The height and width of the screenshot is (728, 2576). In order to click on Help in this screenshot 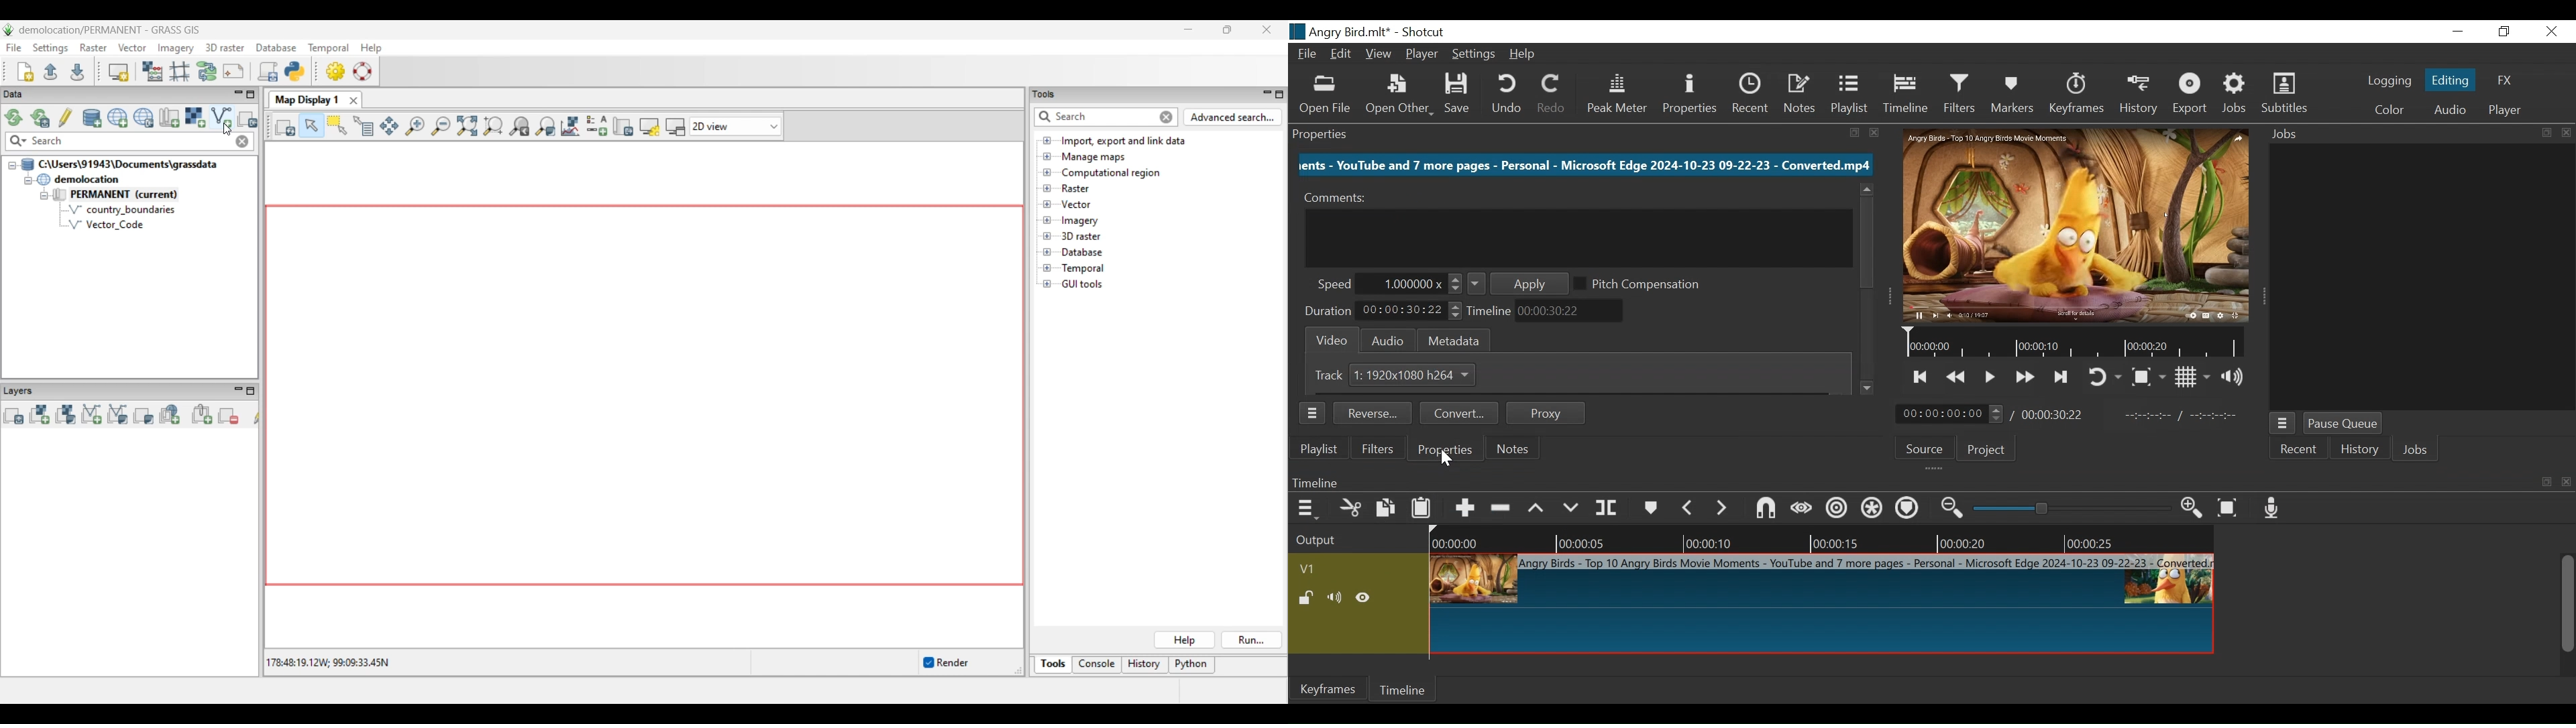, I will do `click(1526, 54)`.